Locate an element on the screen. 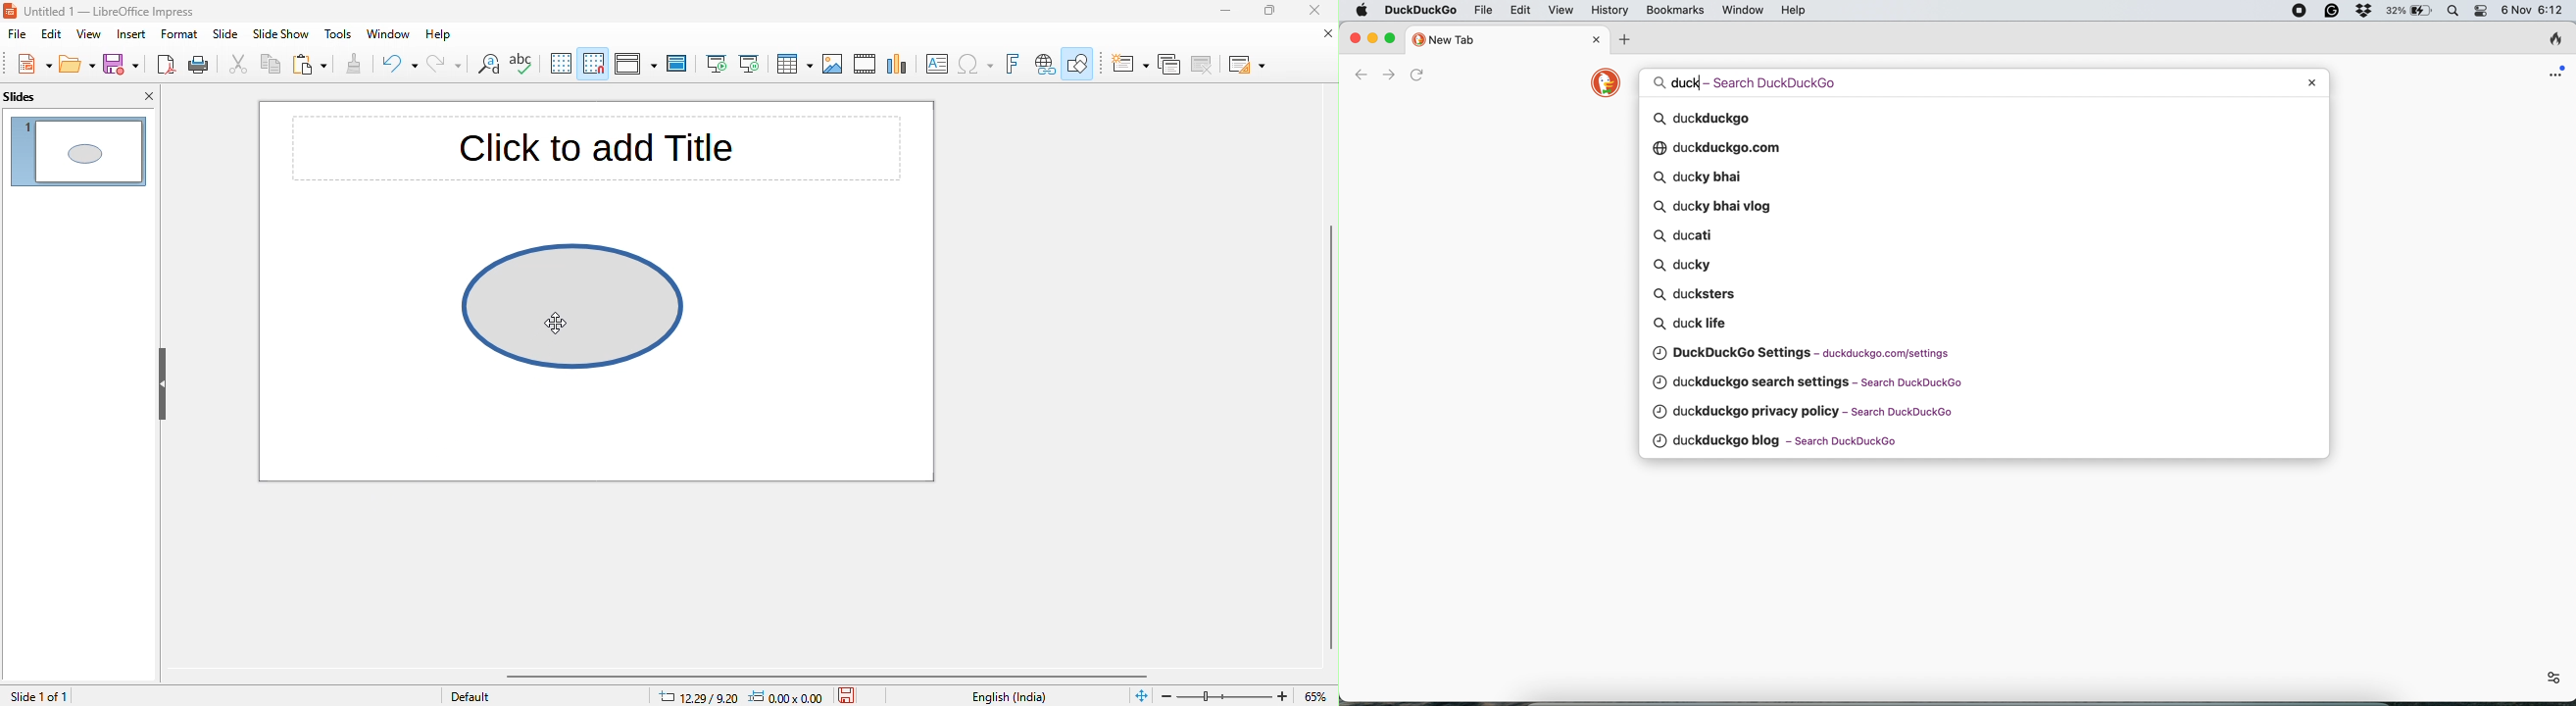 The height and width of the screenshot is (728, 2576). slide show is located at coordinates (281, 36).